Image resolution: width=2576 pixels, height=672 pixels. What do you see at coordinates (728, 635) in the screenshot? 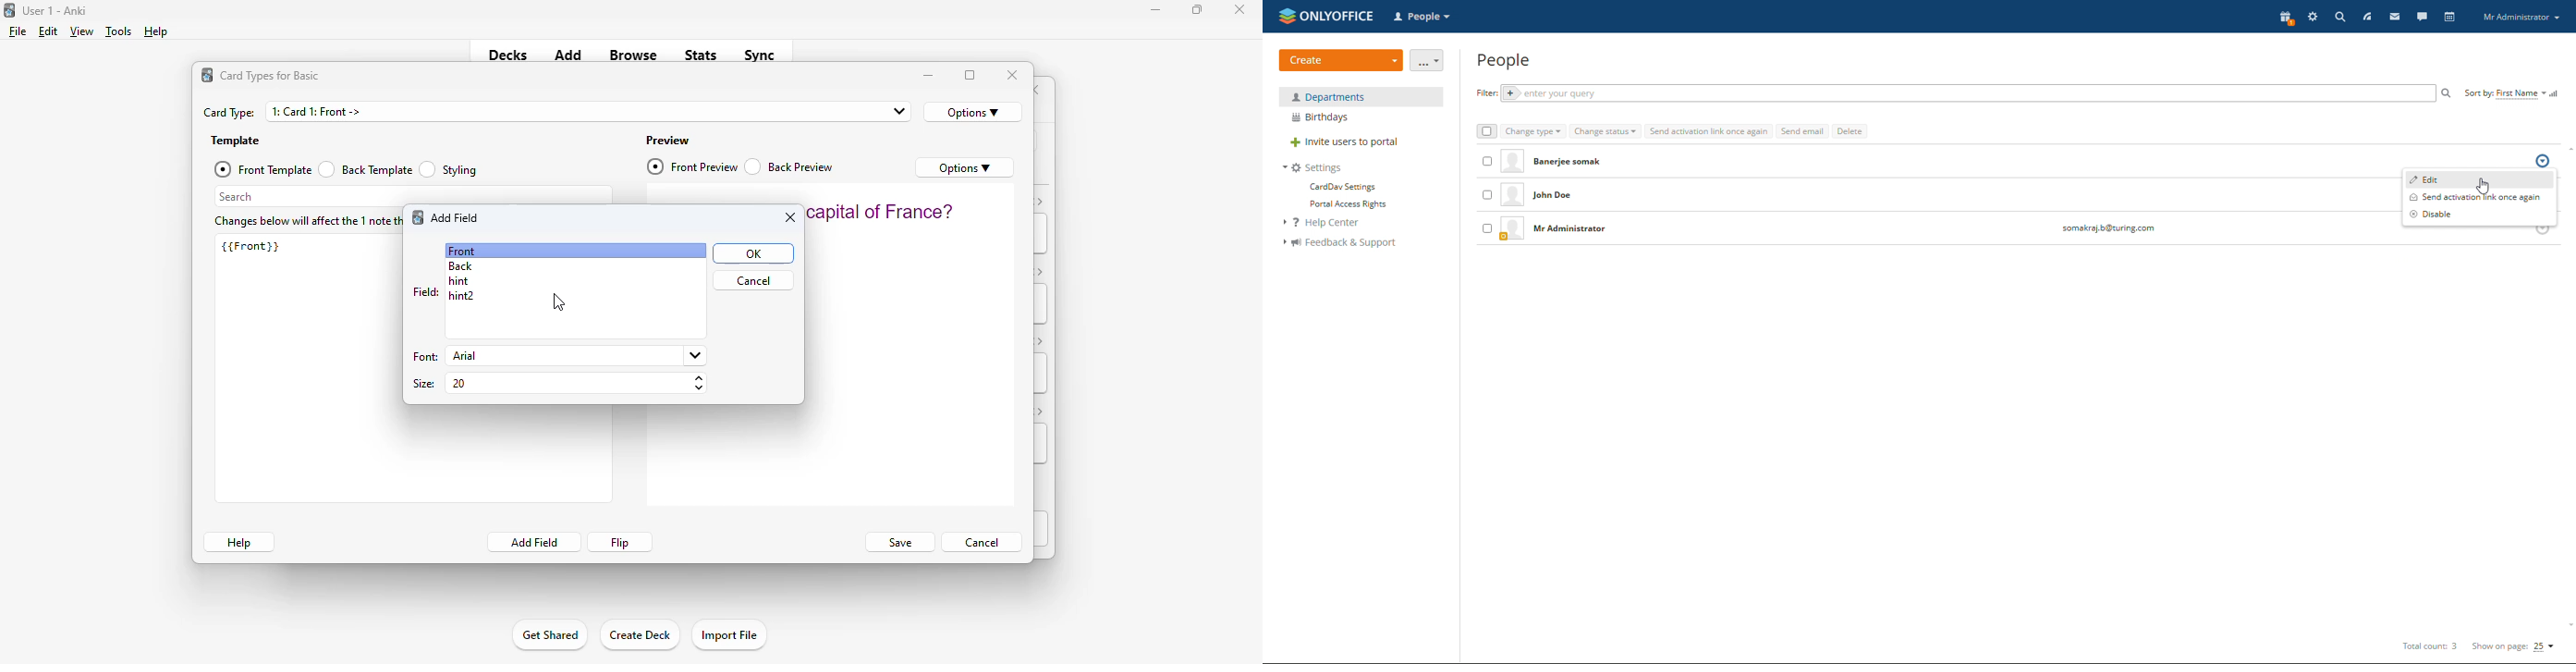
I see `import file` at bounding box center [728, 635].